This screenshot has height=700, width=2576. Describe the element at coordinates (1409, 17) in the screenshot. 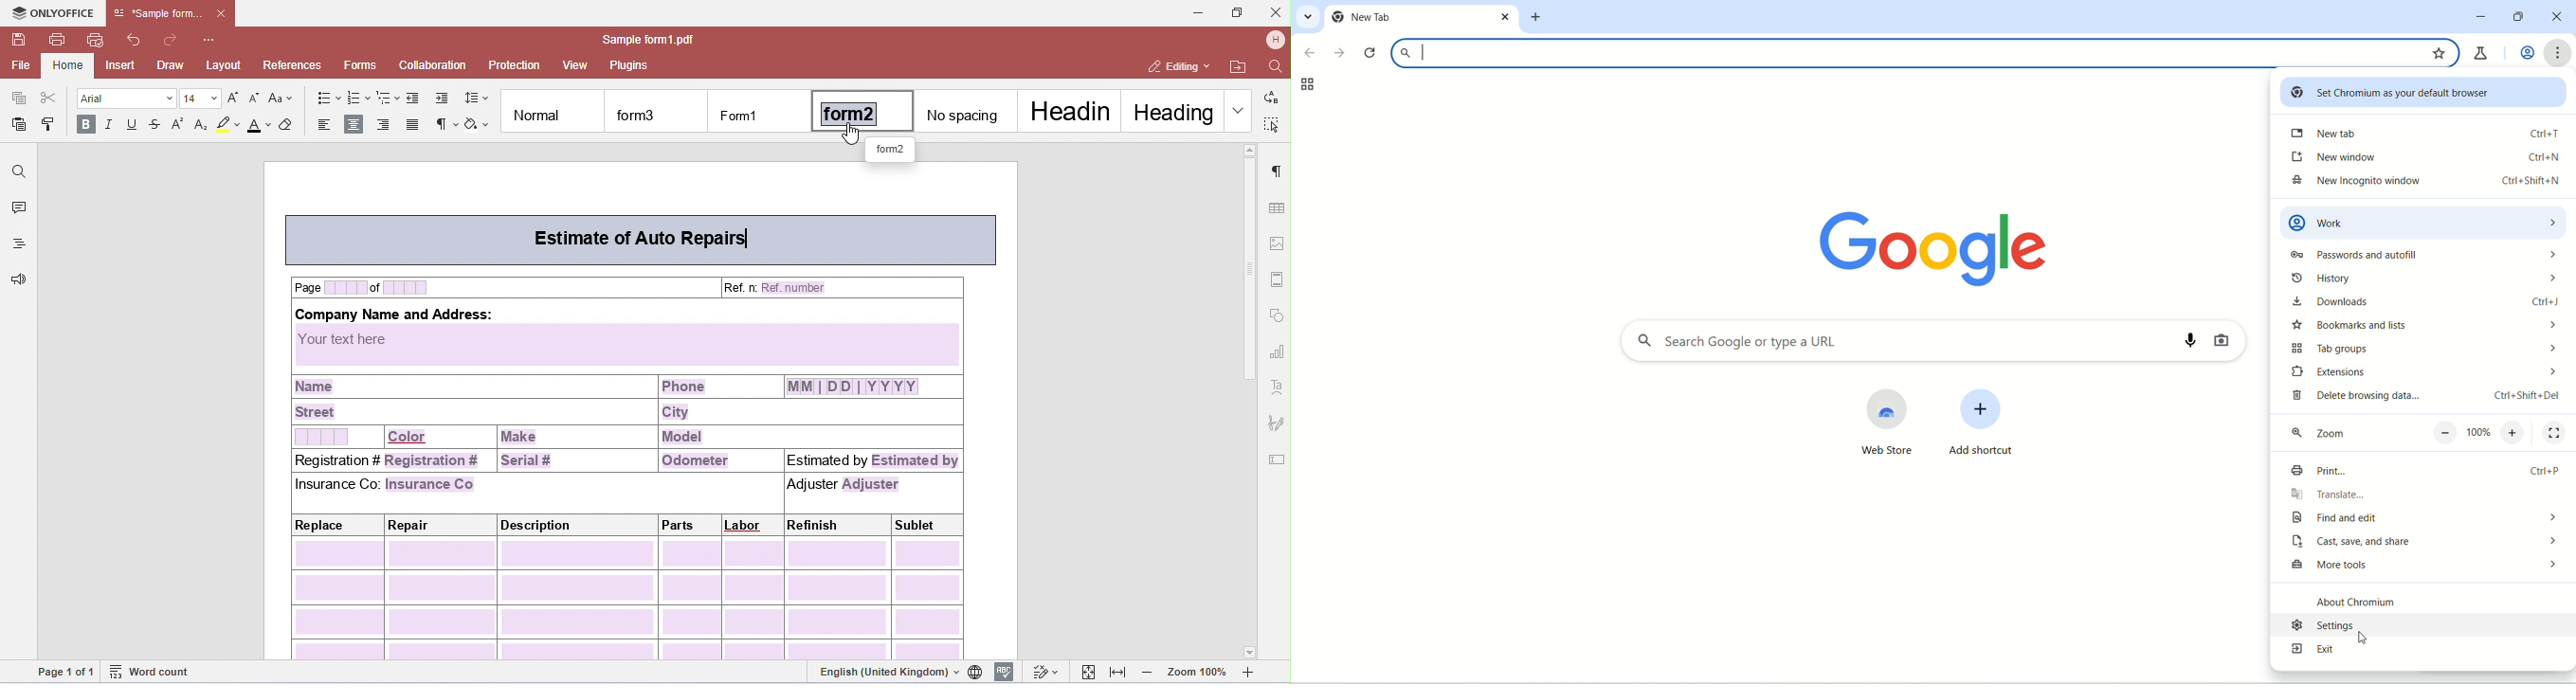

I see `new tab` at that location.